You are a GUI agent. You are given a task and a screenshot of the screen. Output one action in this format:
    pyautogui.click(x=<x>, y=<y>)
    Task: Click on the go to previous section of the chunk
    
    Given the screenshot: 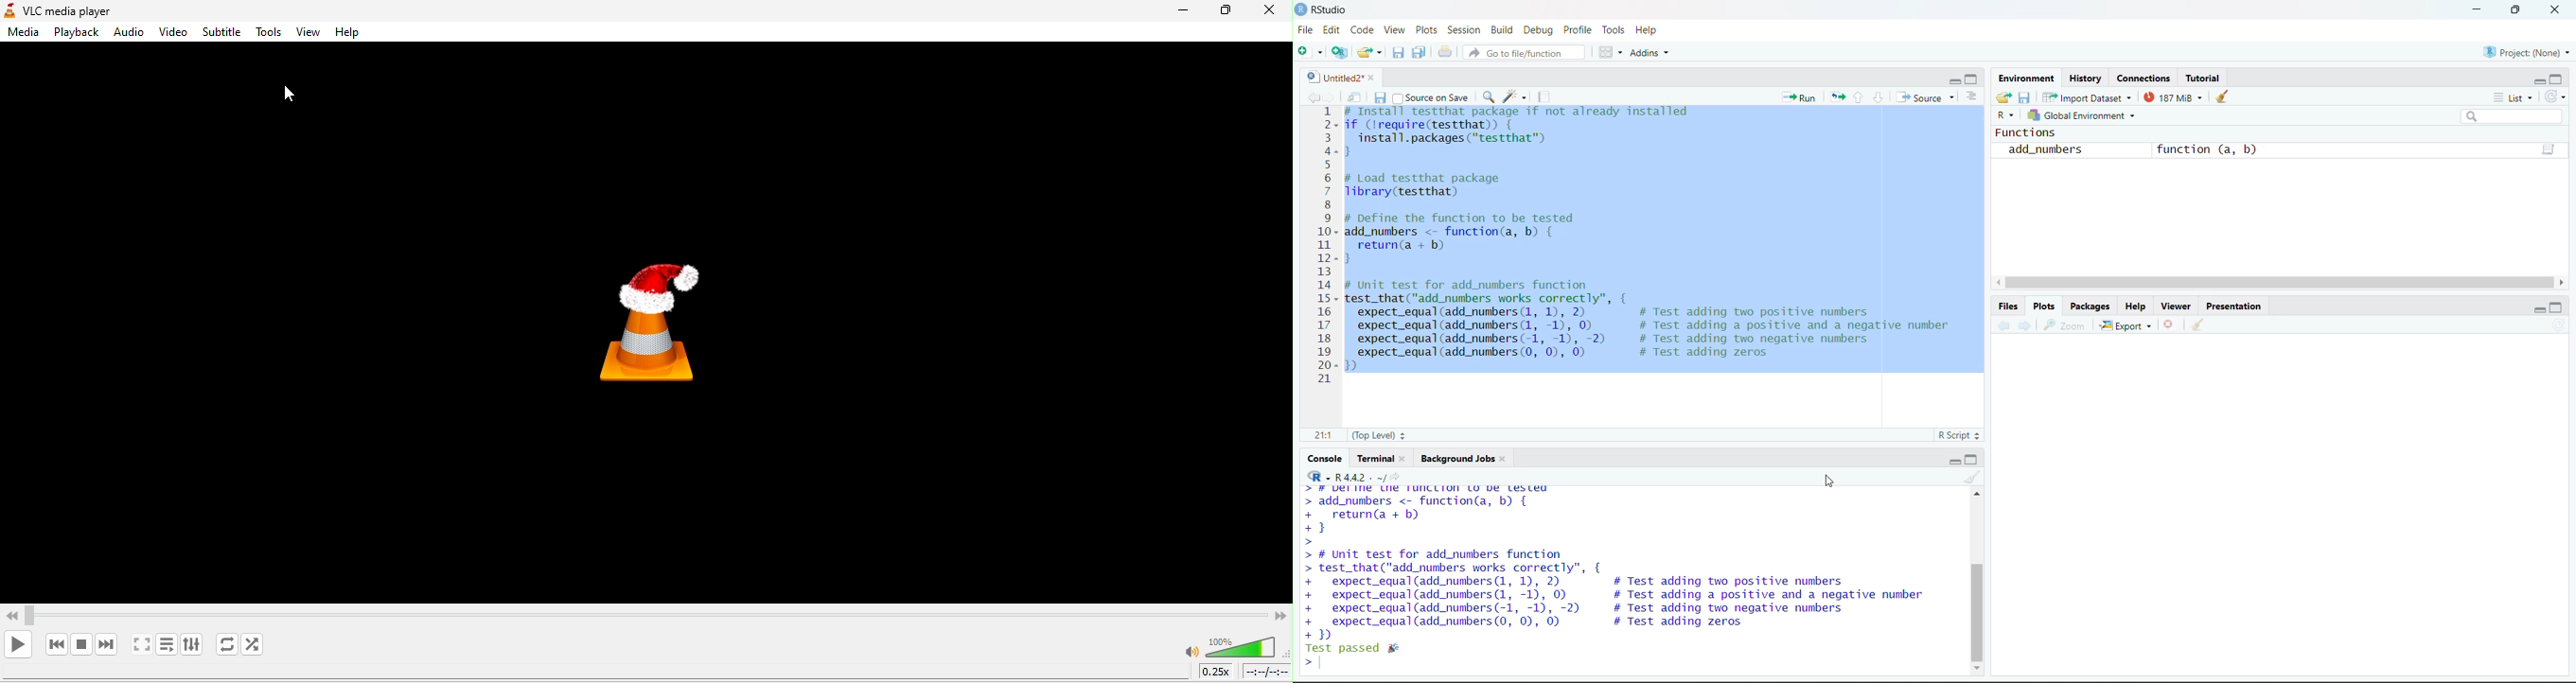 What is the action you would take?
    pyautogui.click(x=1860, y=98)
    